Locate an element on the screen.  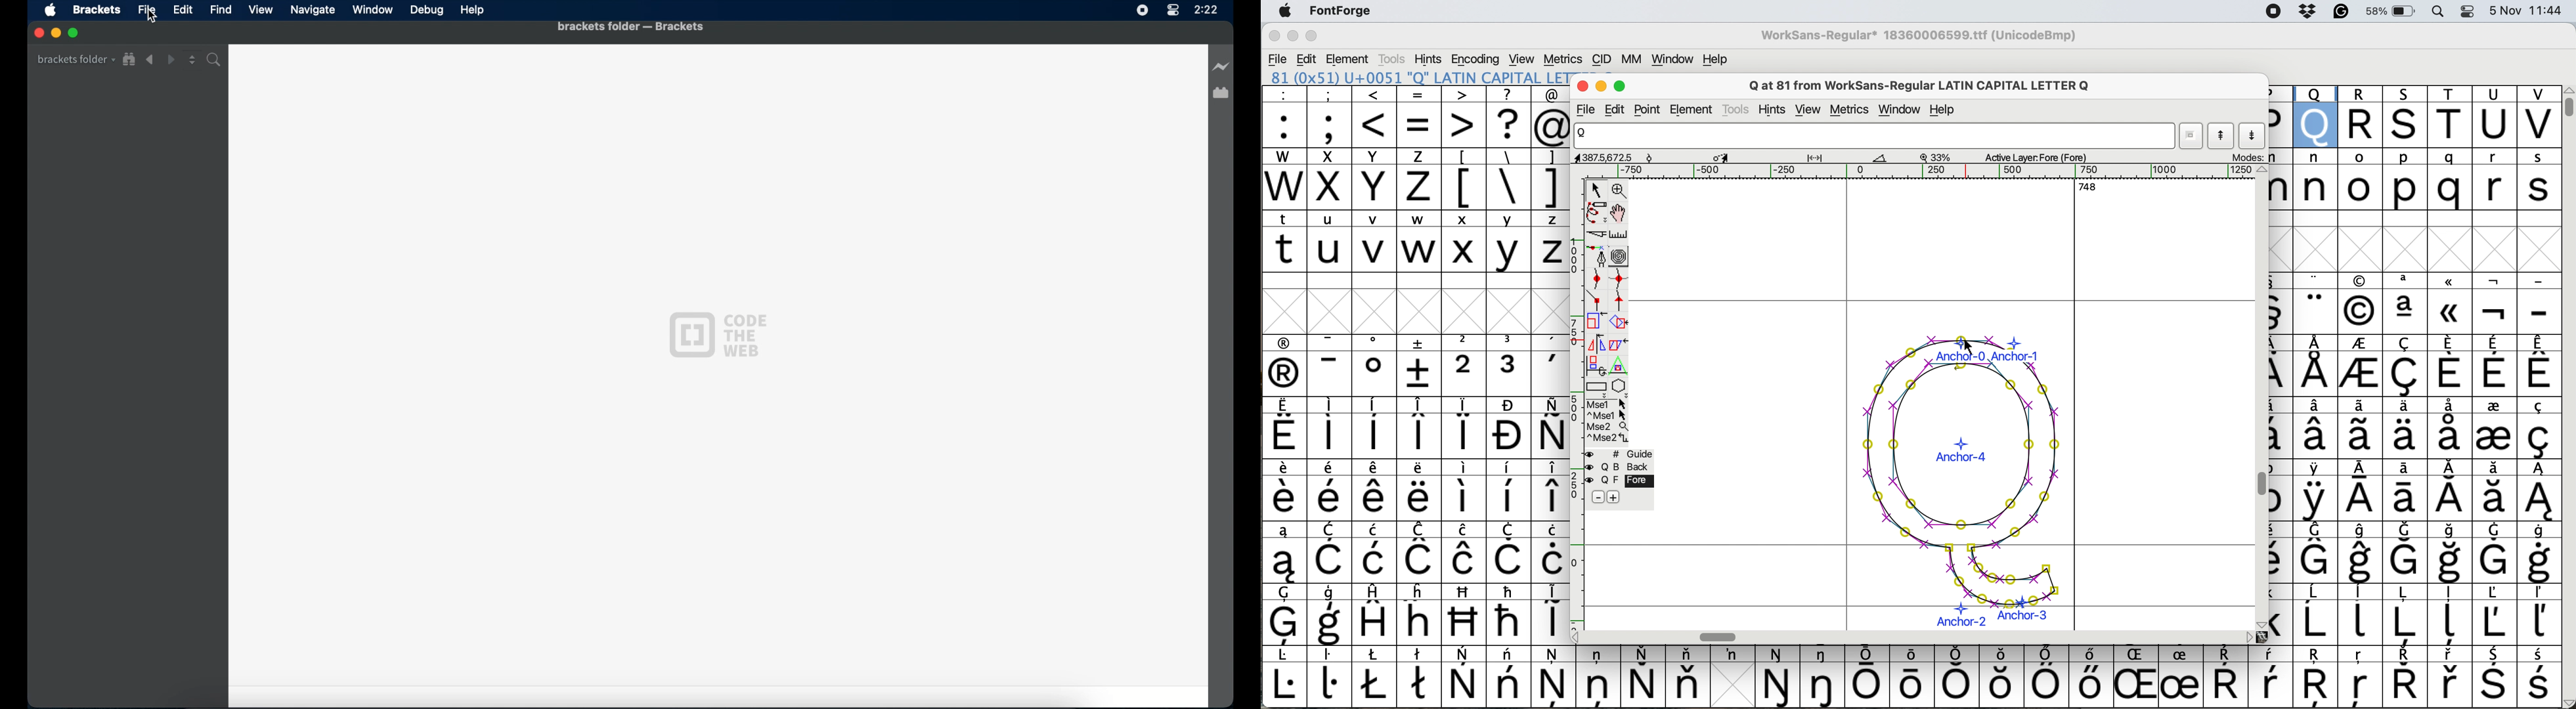
edit is located at coordinates (183, 10).